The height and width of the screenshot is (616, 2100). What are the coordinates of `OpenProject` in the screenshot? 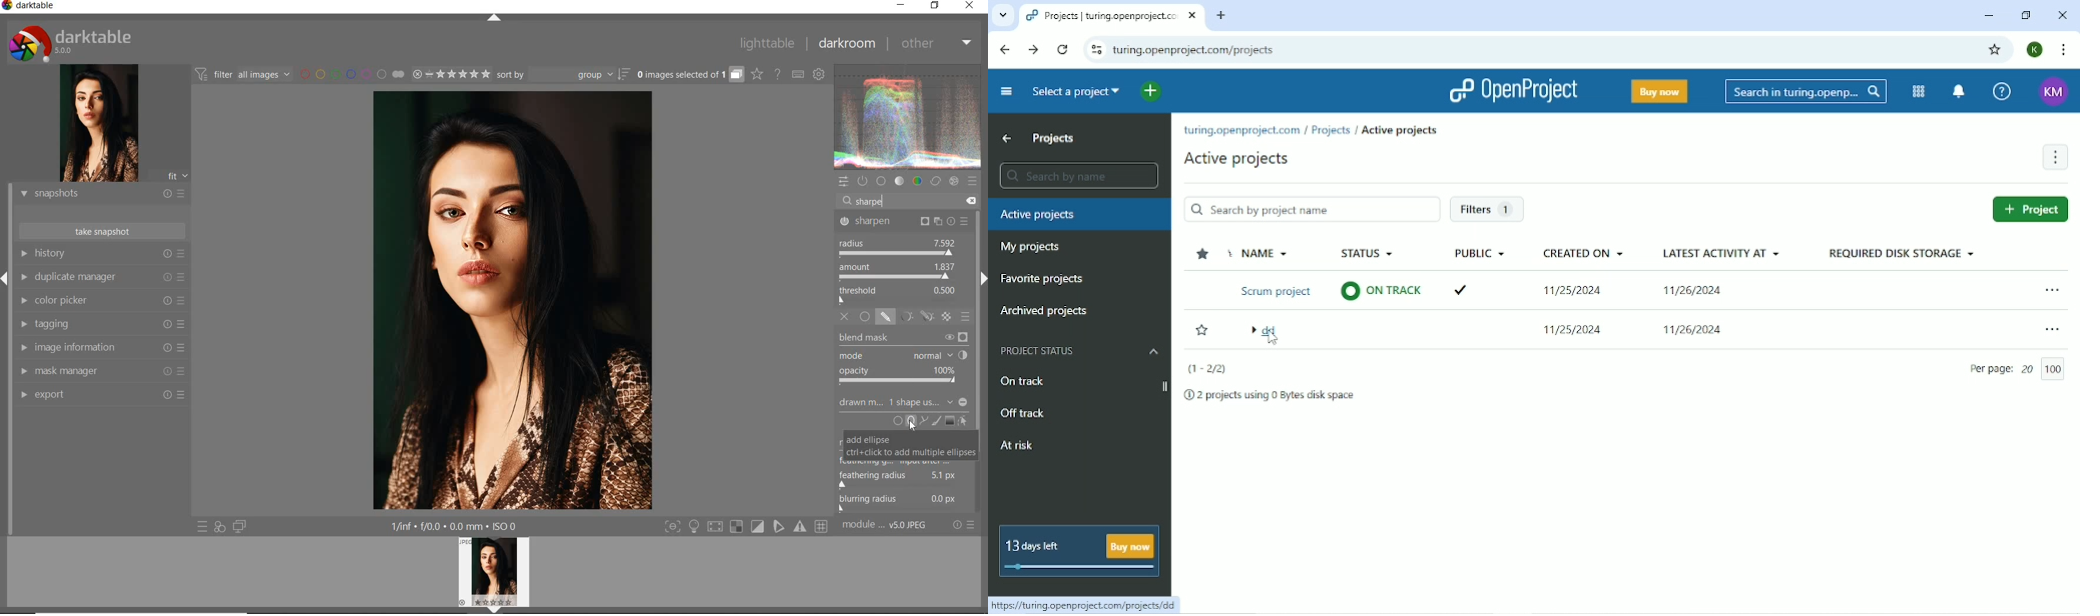 It's located at (1514, 90).